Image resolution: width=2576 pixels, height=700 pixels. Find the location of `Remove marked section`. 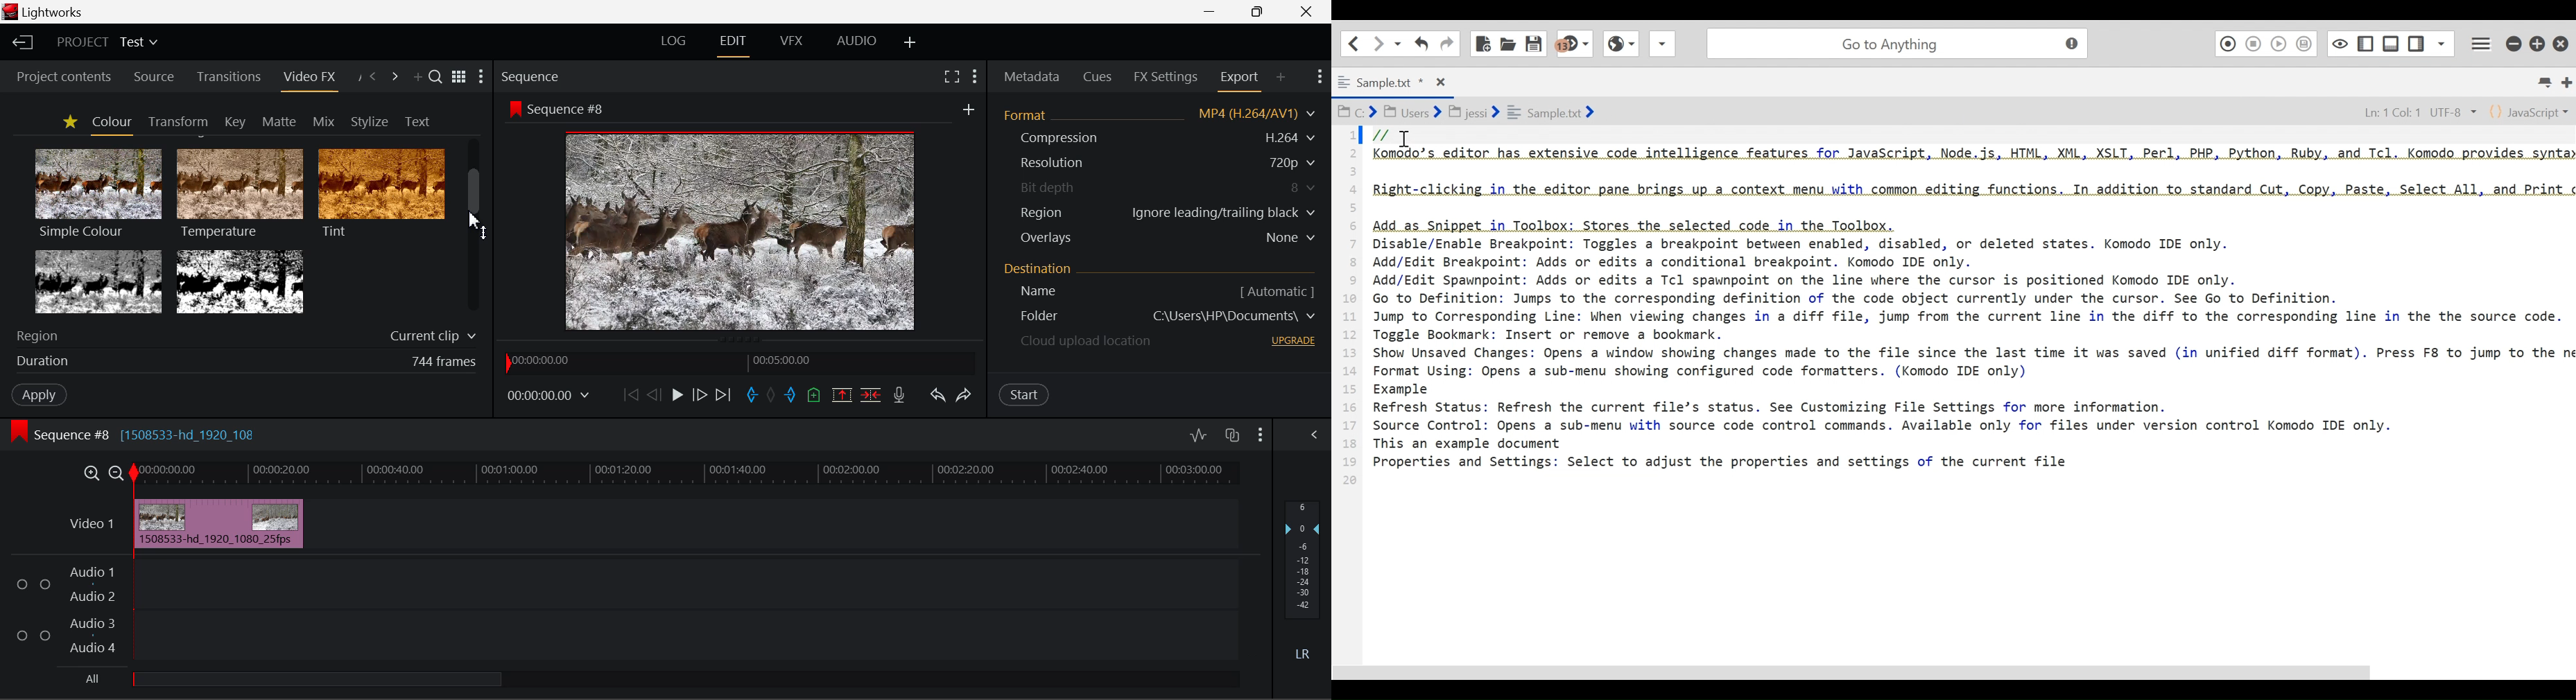

Remove marked section is located at coordinates (840, 395).